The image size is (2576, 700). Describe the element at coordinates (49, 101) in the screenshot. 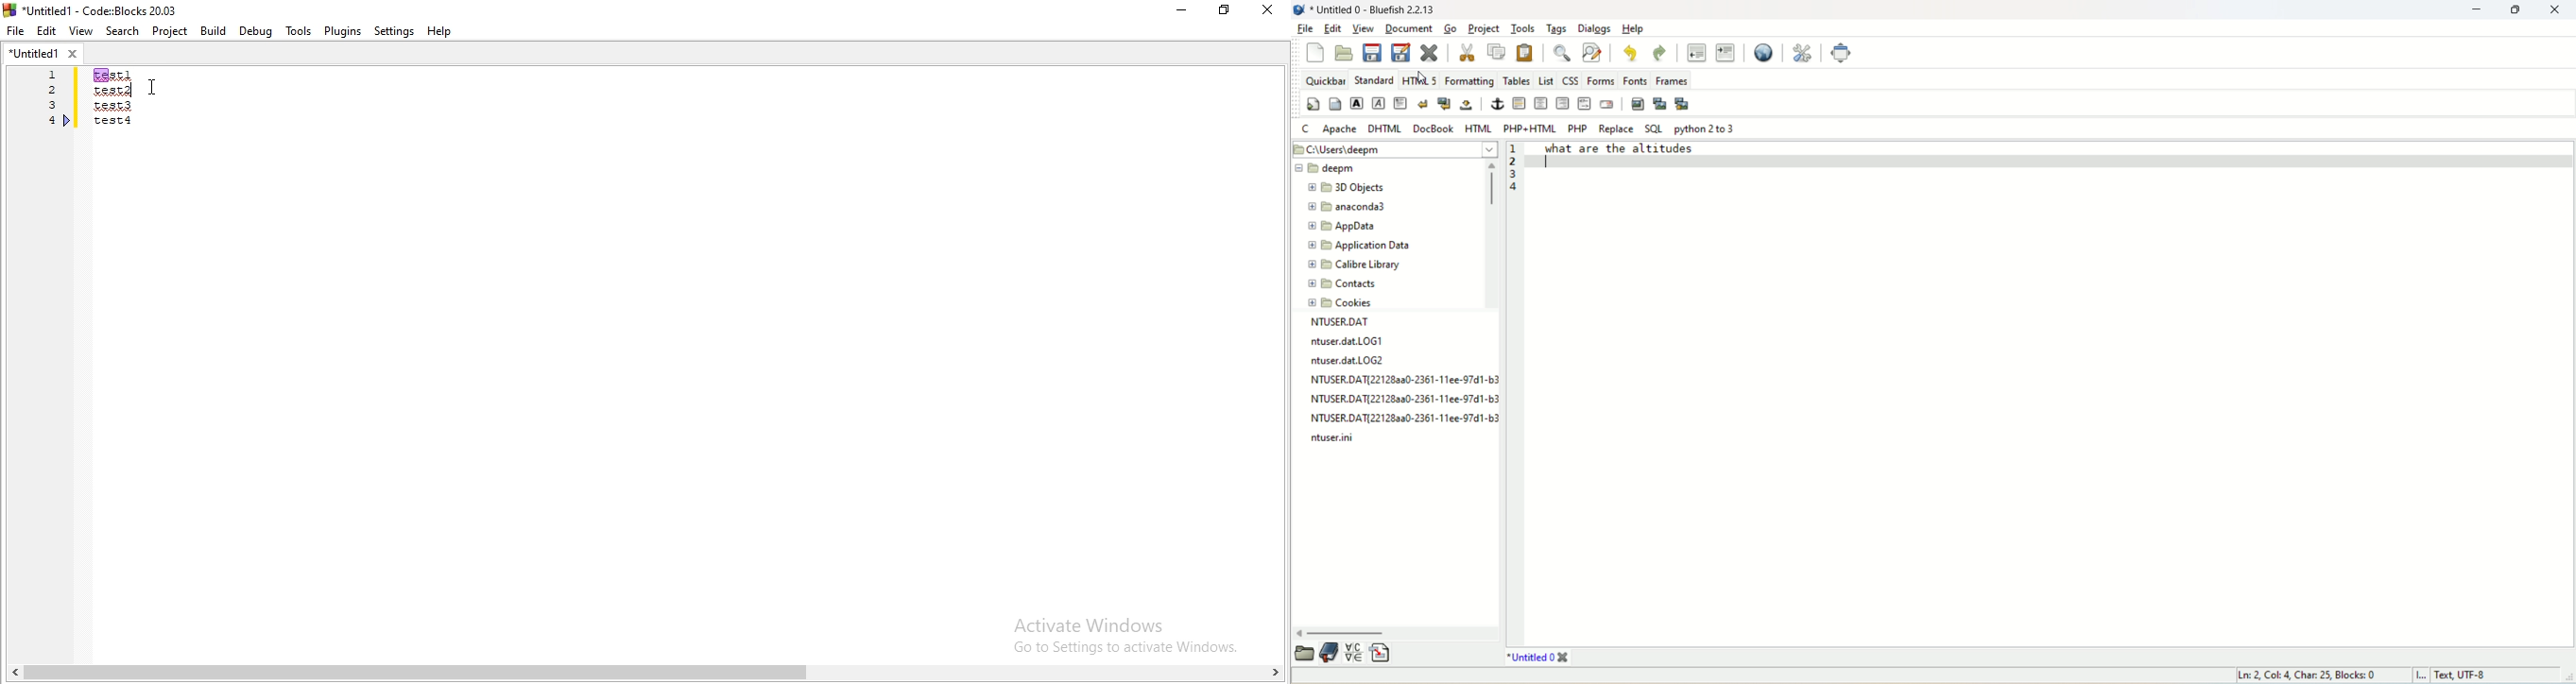

I see `Serial number 1, 2,3,4` at that location.